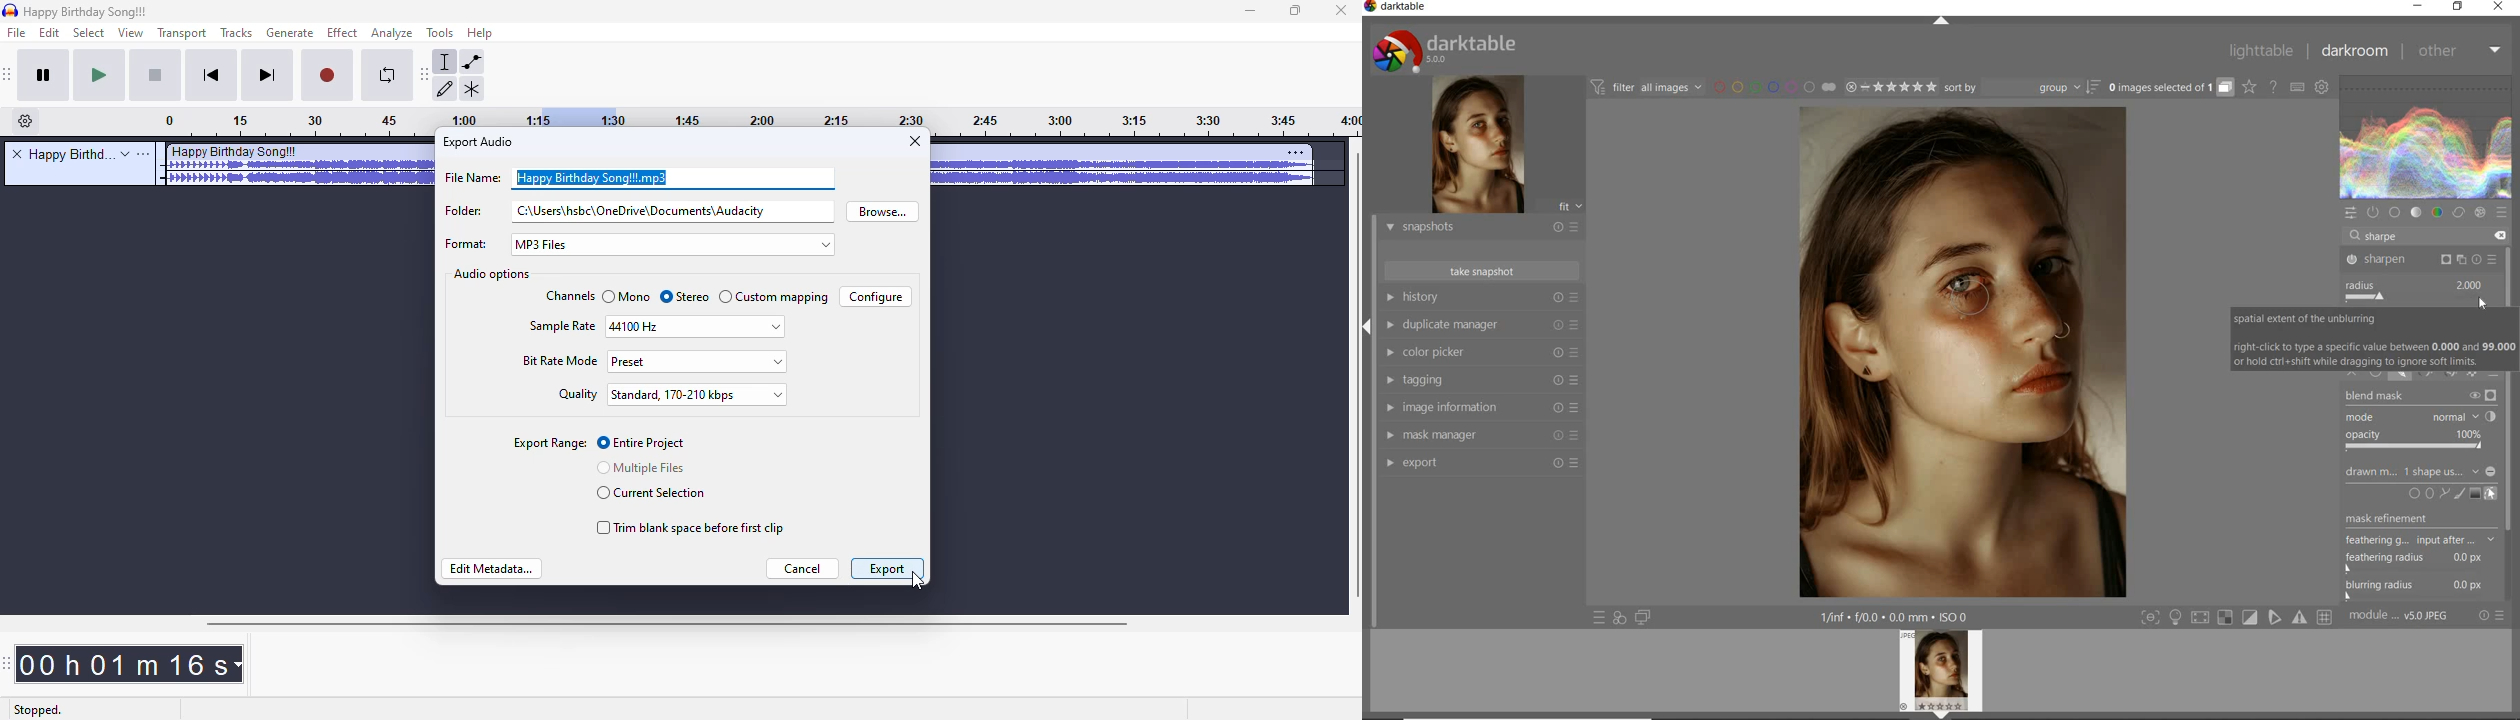 The width and height of the screenshot is (2520, 728). I want to click on effect, so click(342, 33).